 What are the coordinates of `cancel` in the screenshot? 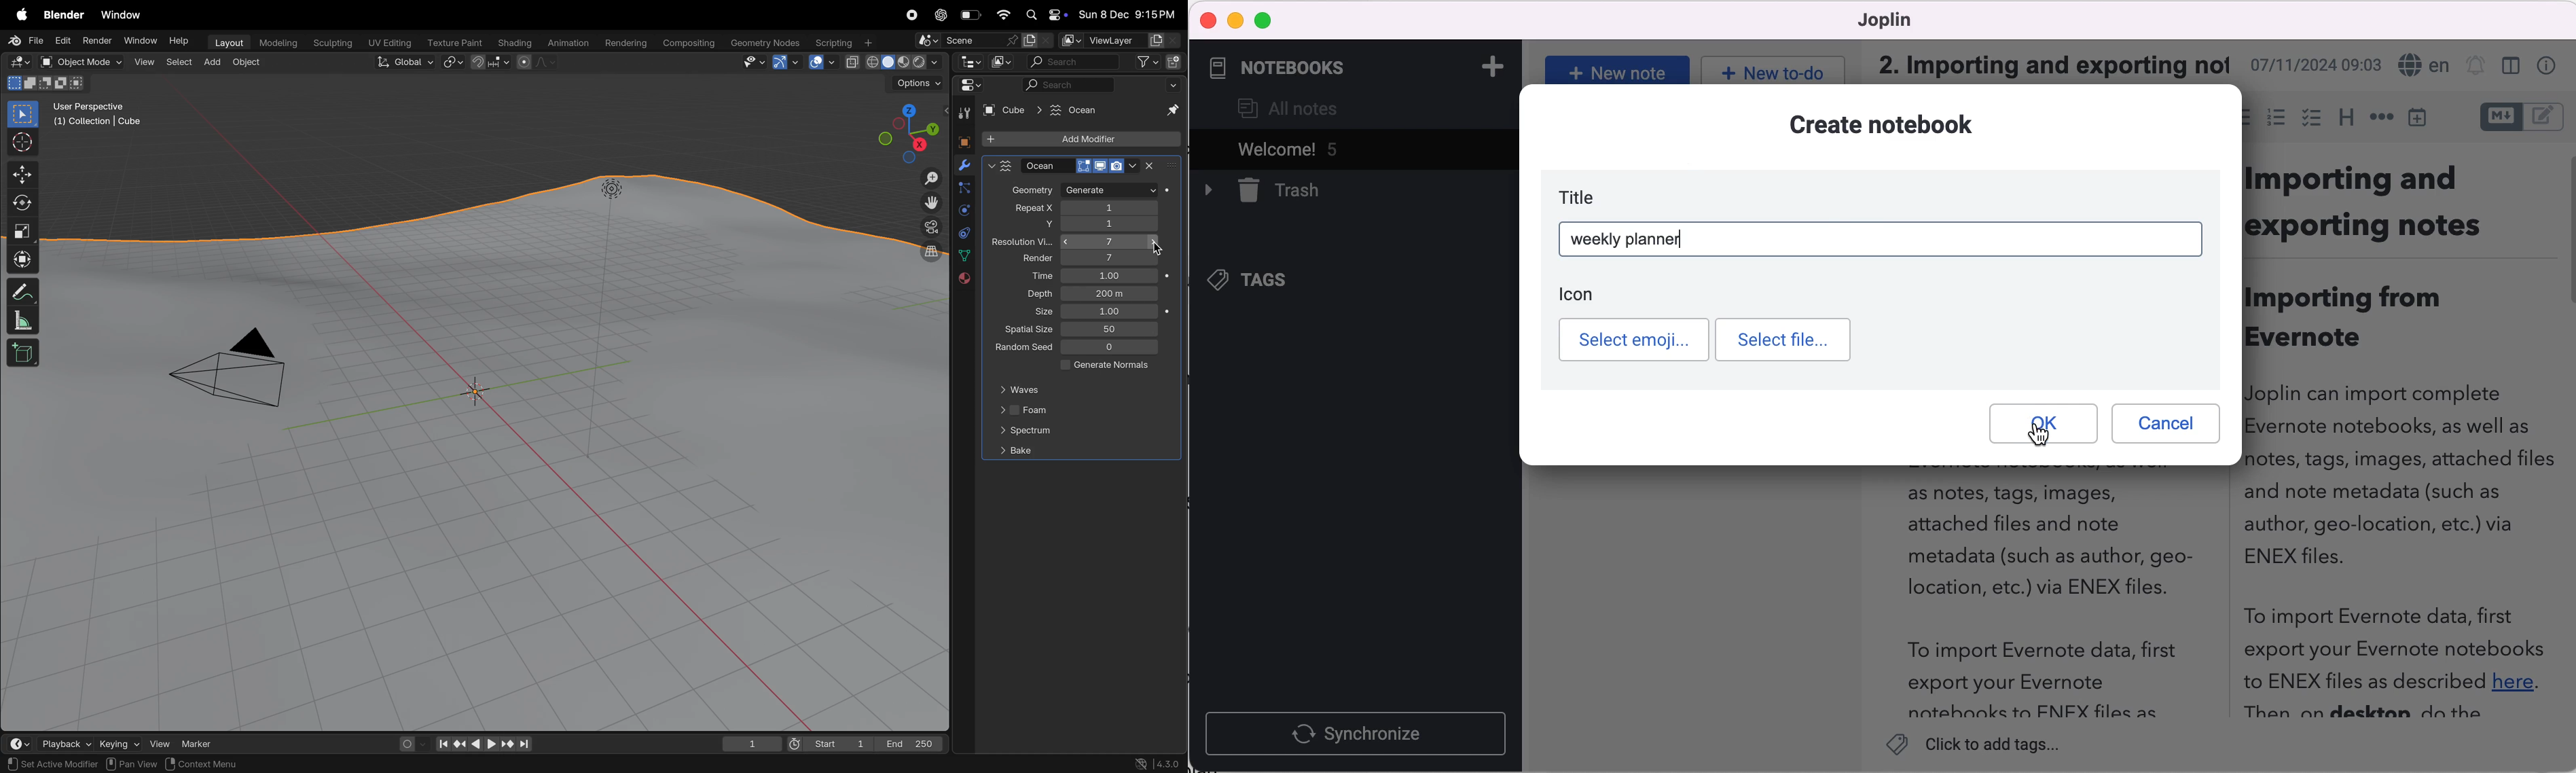 It's located at (2164, 425).